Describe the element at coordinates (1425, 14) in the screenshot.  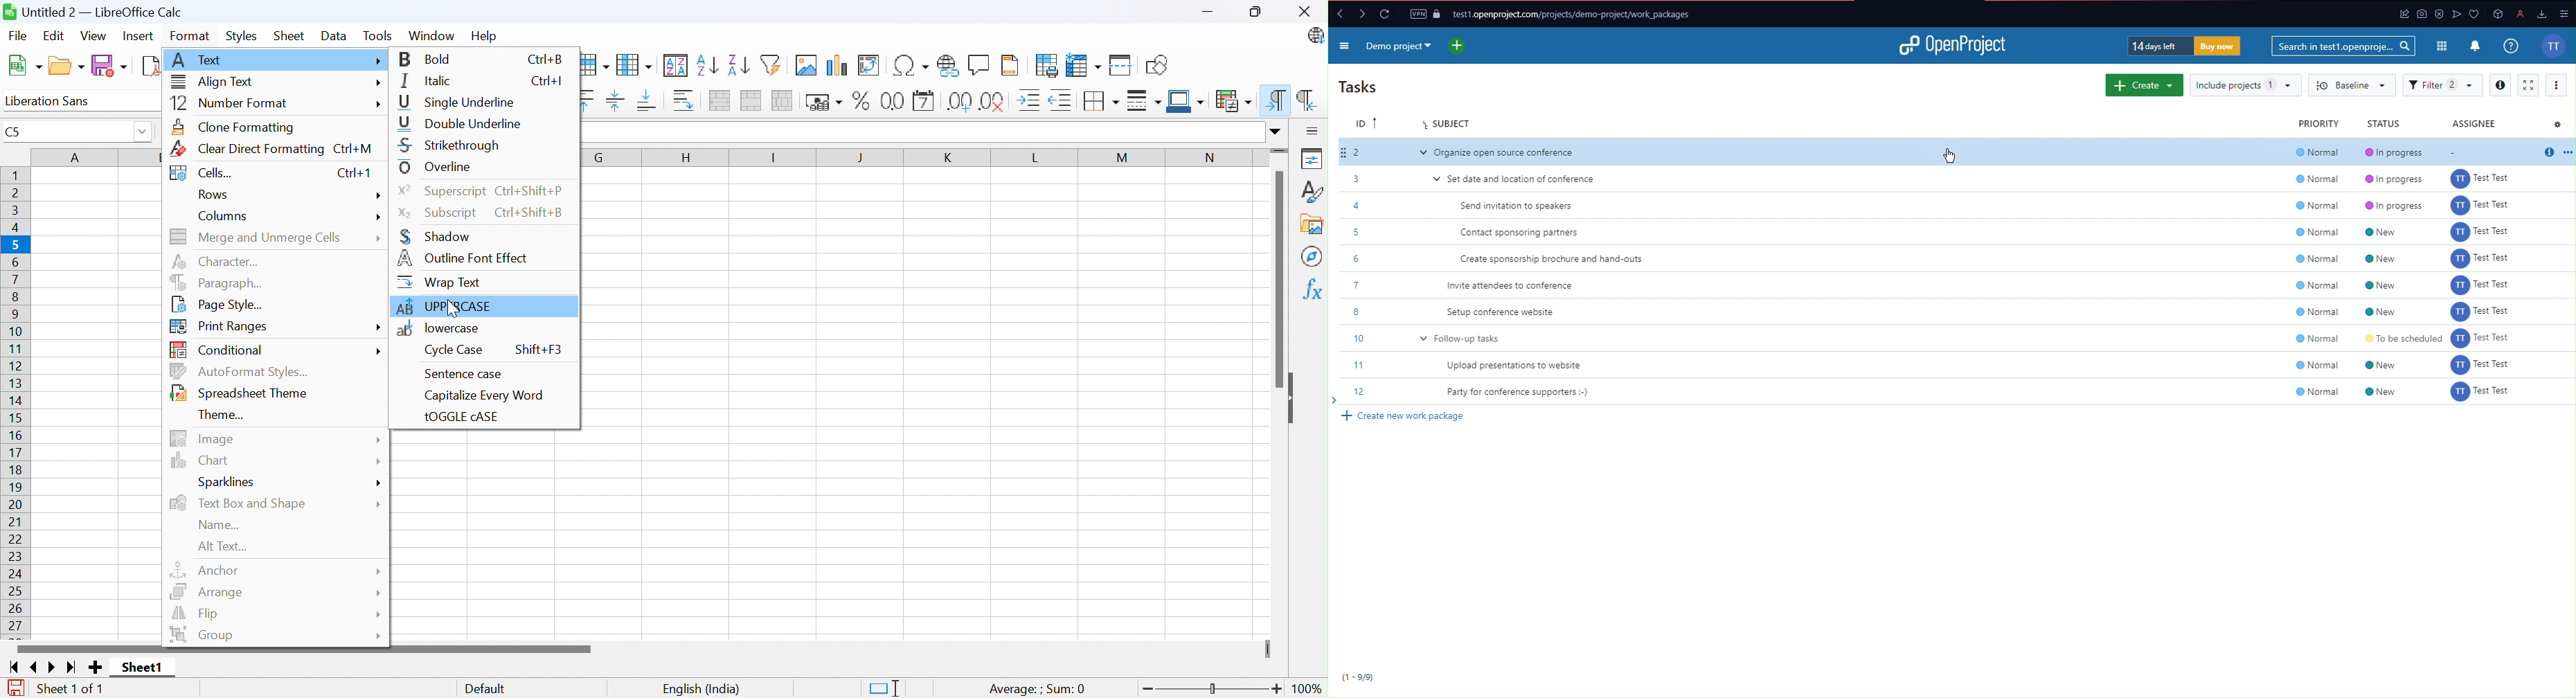
I see `VPN and Page Security` at that location.